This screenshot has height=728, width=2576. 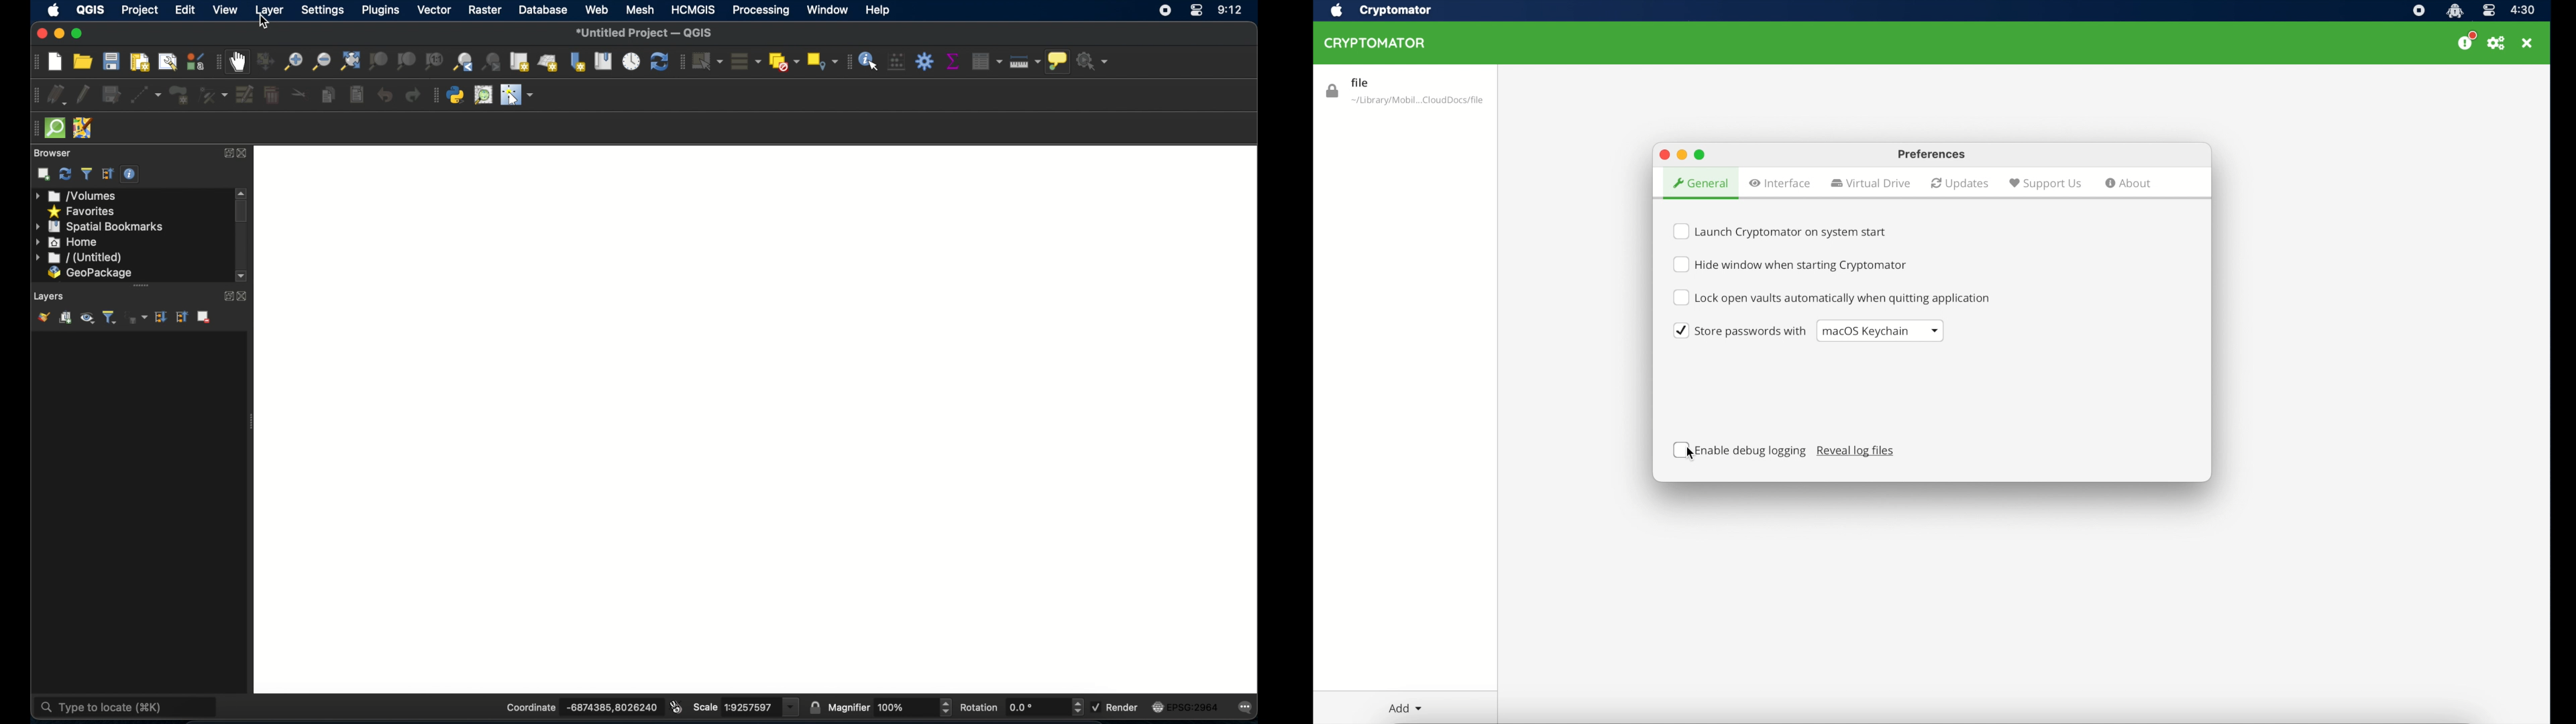 I want to click on scroll arrow, so click(x=243, y=191).